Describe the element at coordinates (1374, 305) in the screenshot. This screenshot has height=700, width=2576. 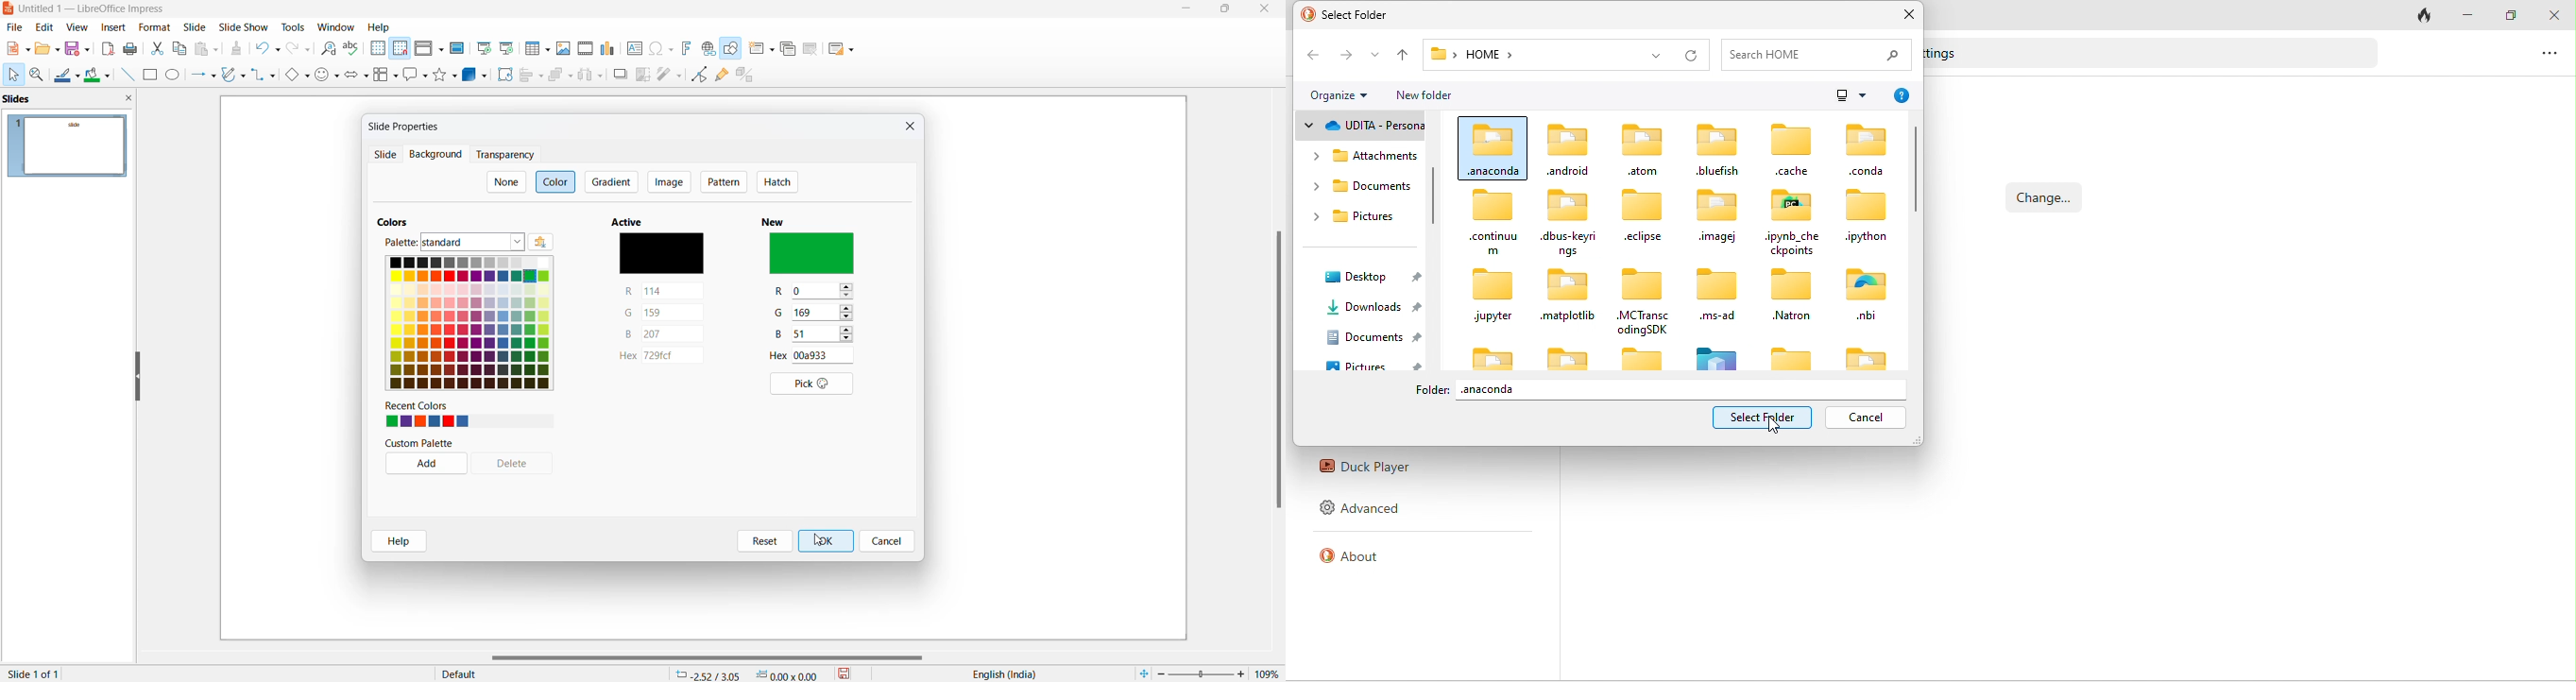
I see `downloads` at that location.